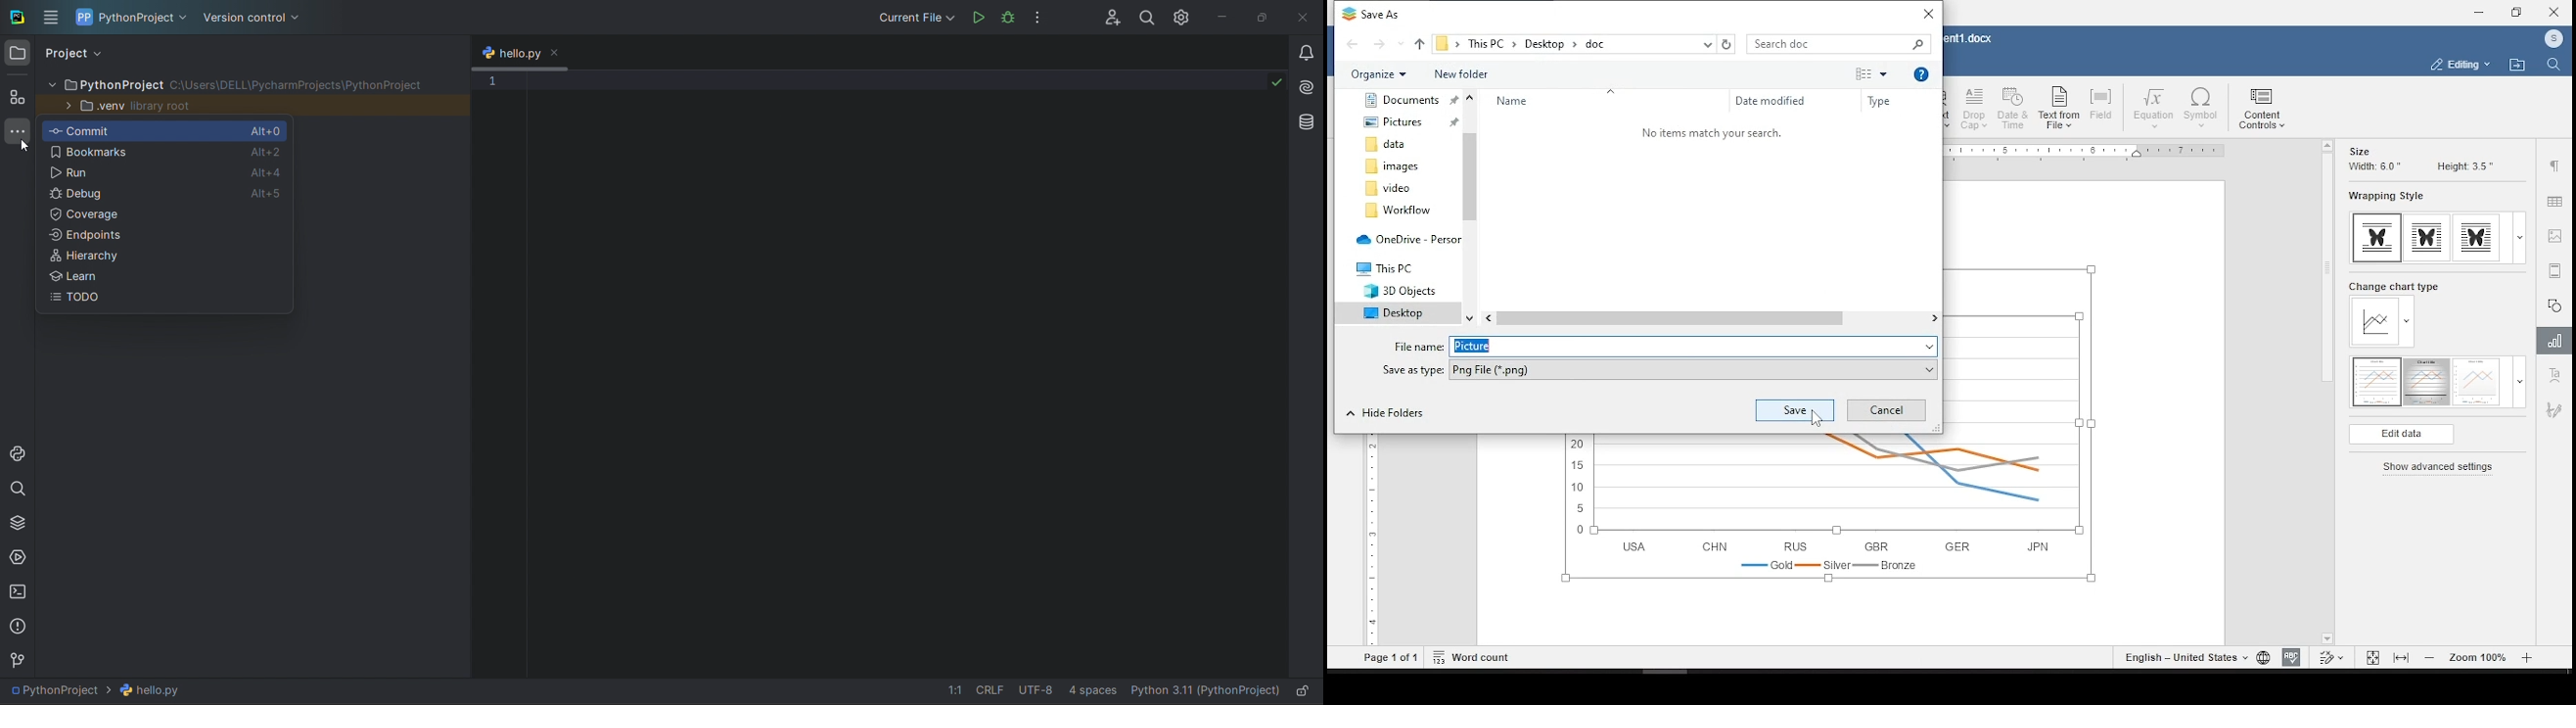 The image size is (2576, 728). Describe the element at coordinates (2516, 66) in the screenshot. I see `open file location` at that location.